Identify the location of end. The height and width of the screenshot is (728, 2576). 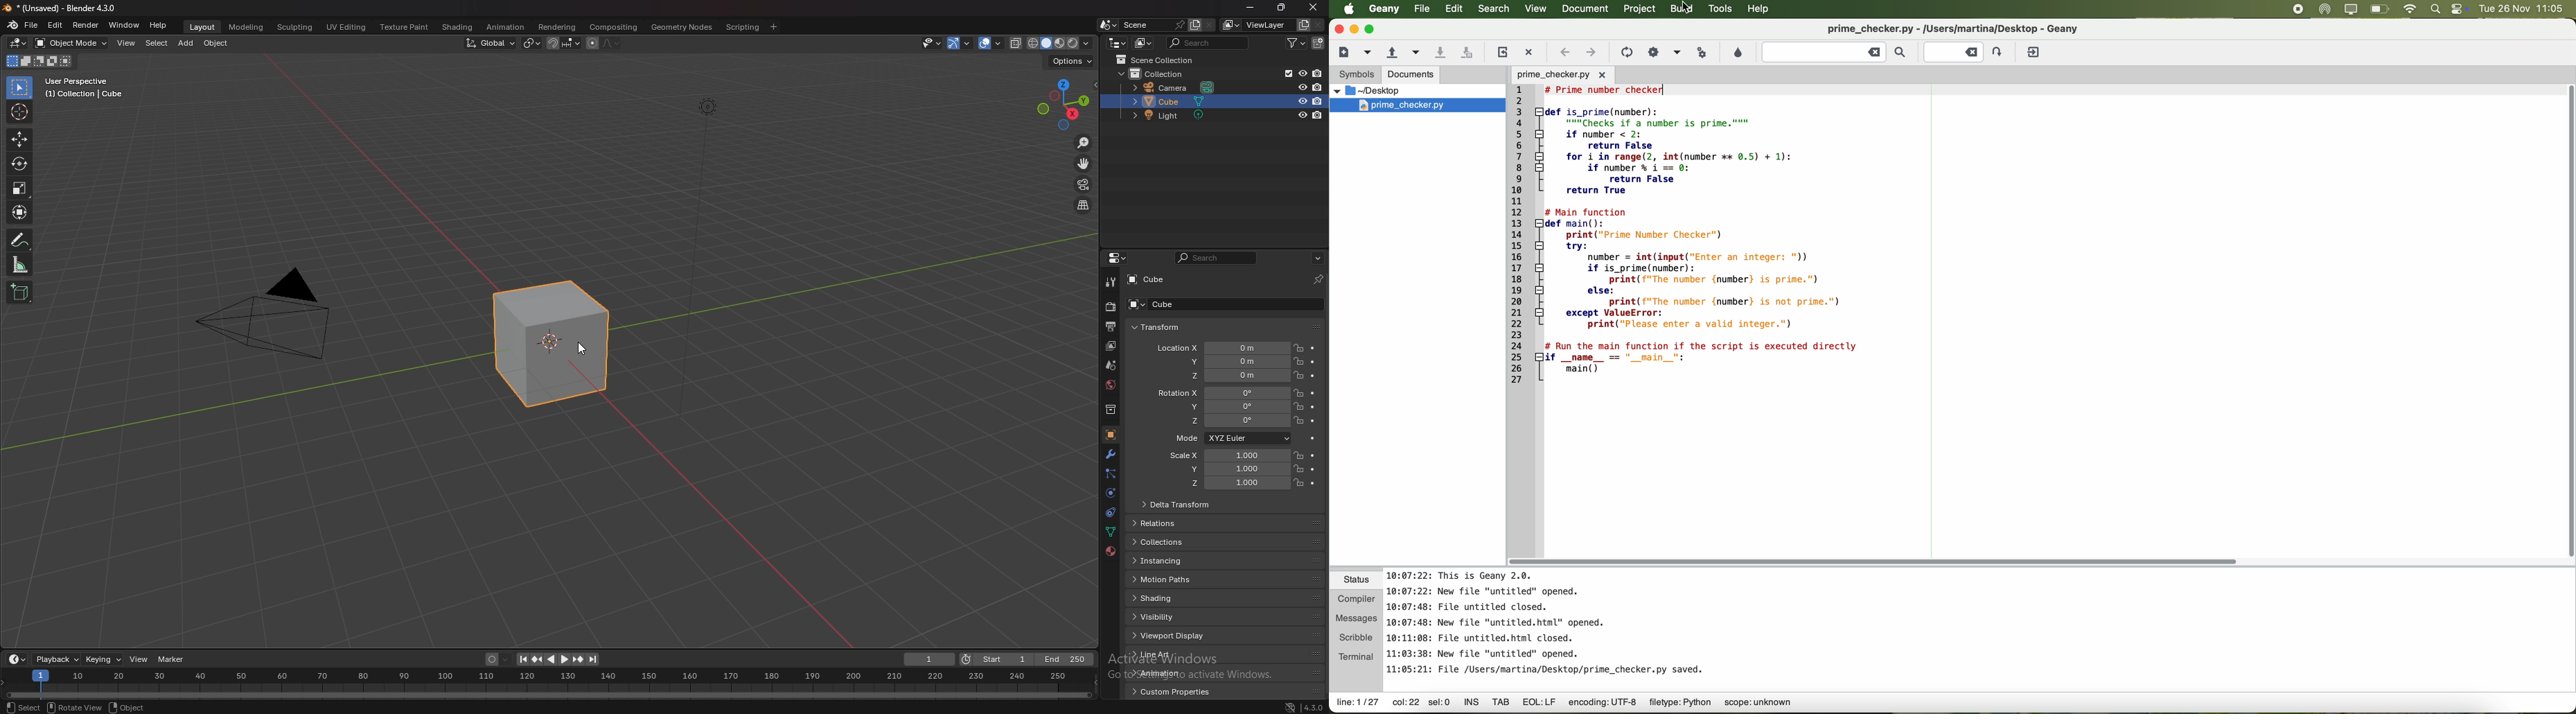
(1064, 659).